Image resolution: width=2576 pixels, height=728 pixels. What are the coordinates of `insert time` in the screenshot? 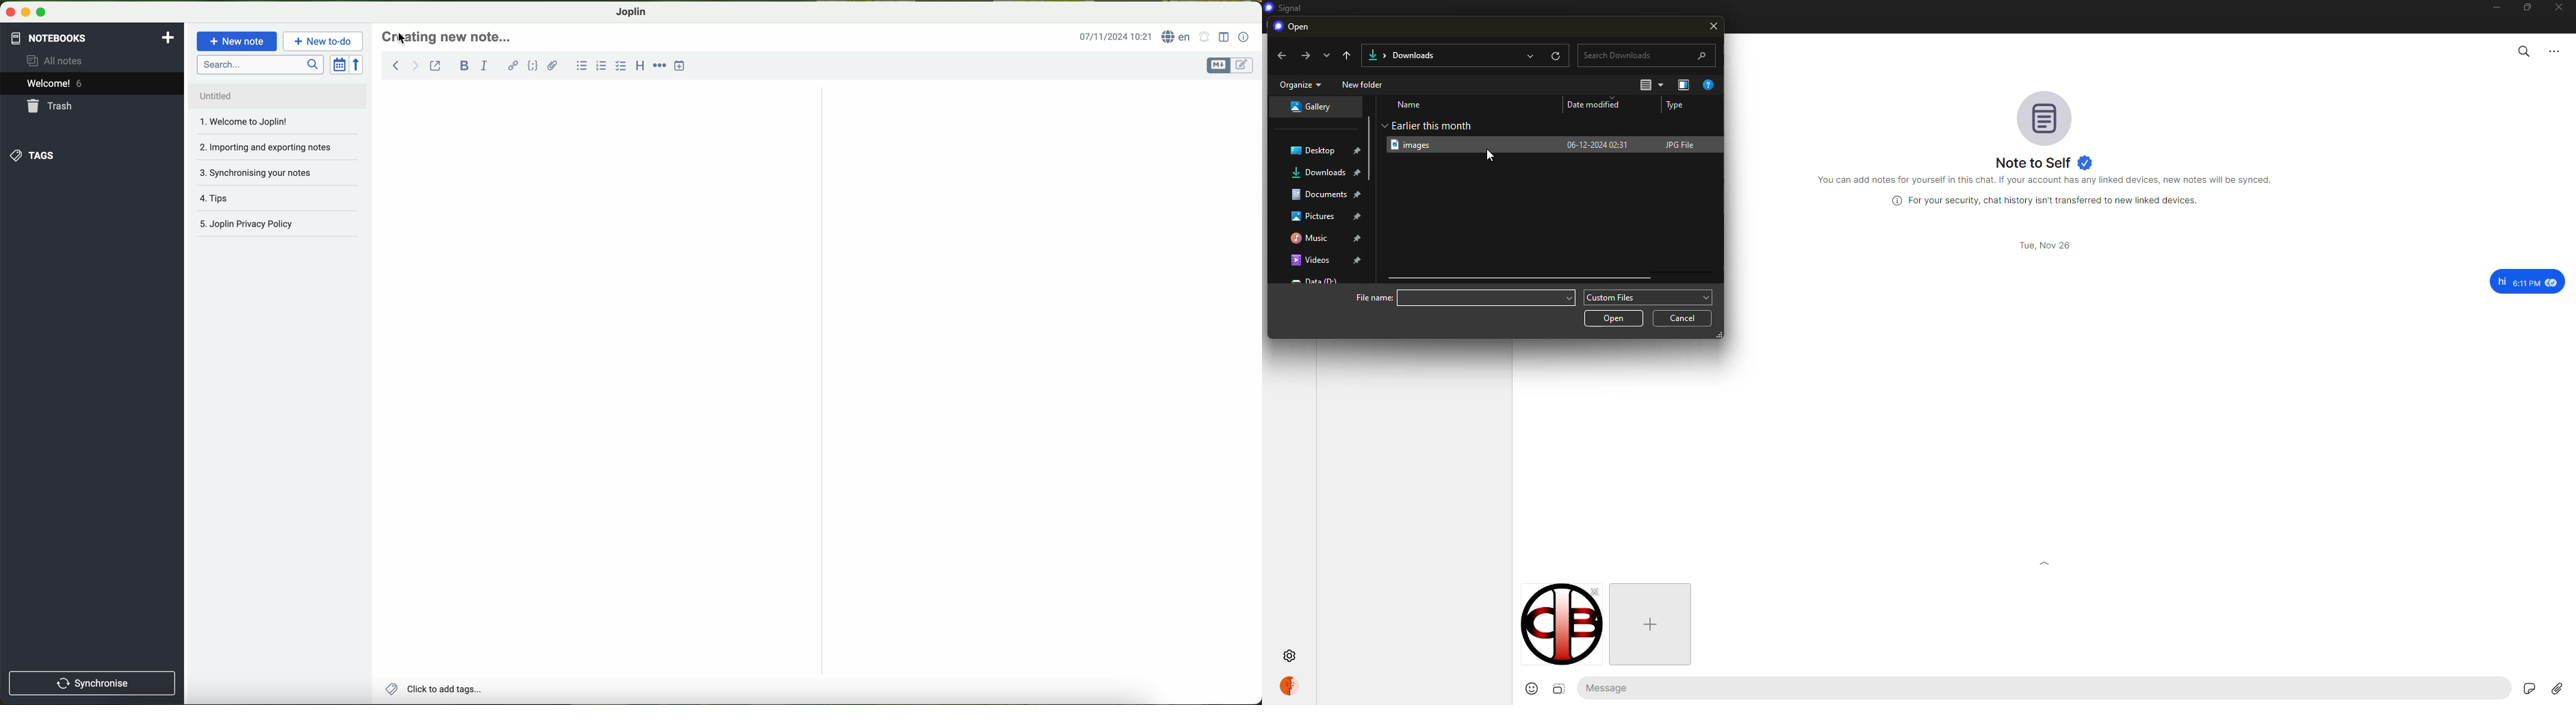 It's located at (680, 66).